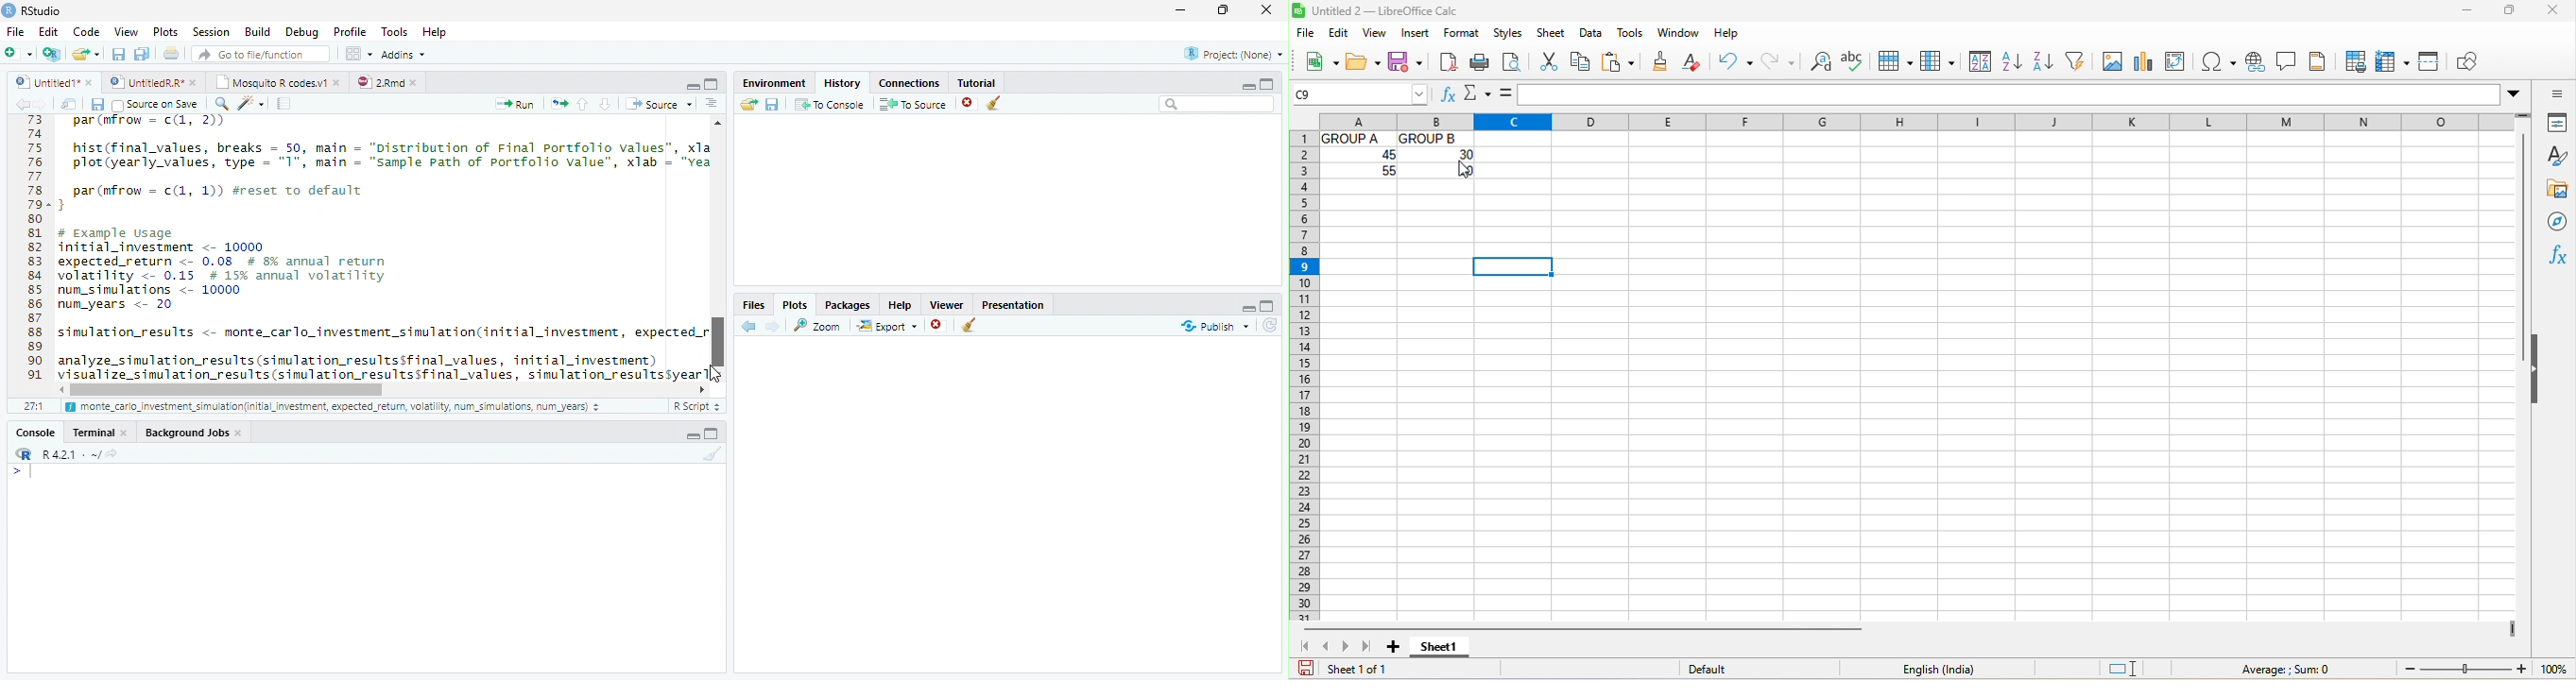  What do you see at coordinates (558, 104) in the screenshot?
I see `Re-run the previous code region` at bounding box center [558, 104].